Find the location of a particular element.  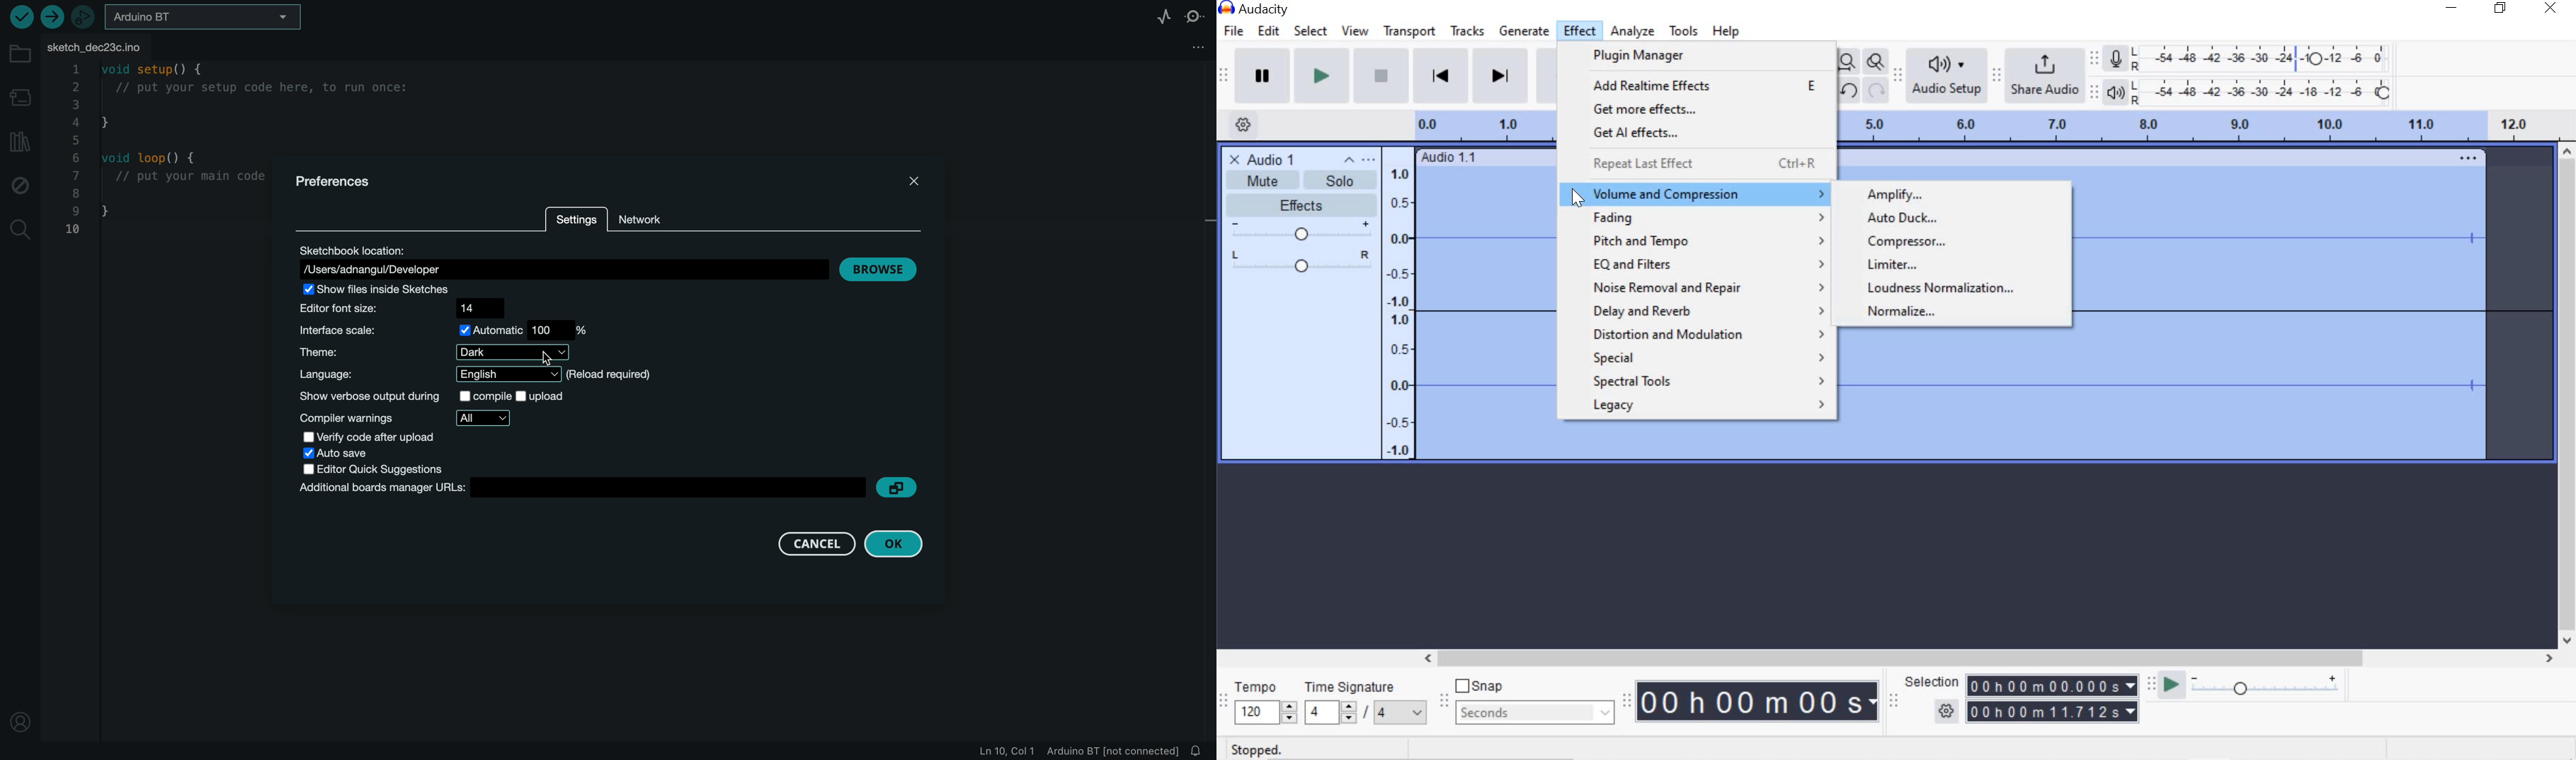

Time toolbar is located at coordinates (1629, 701).